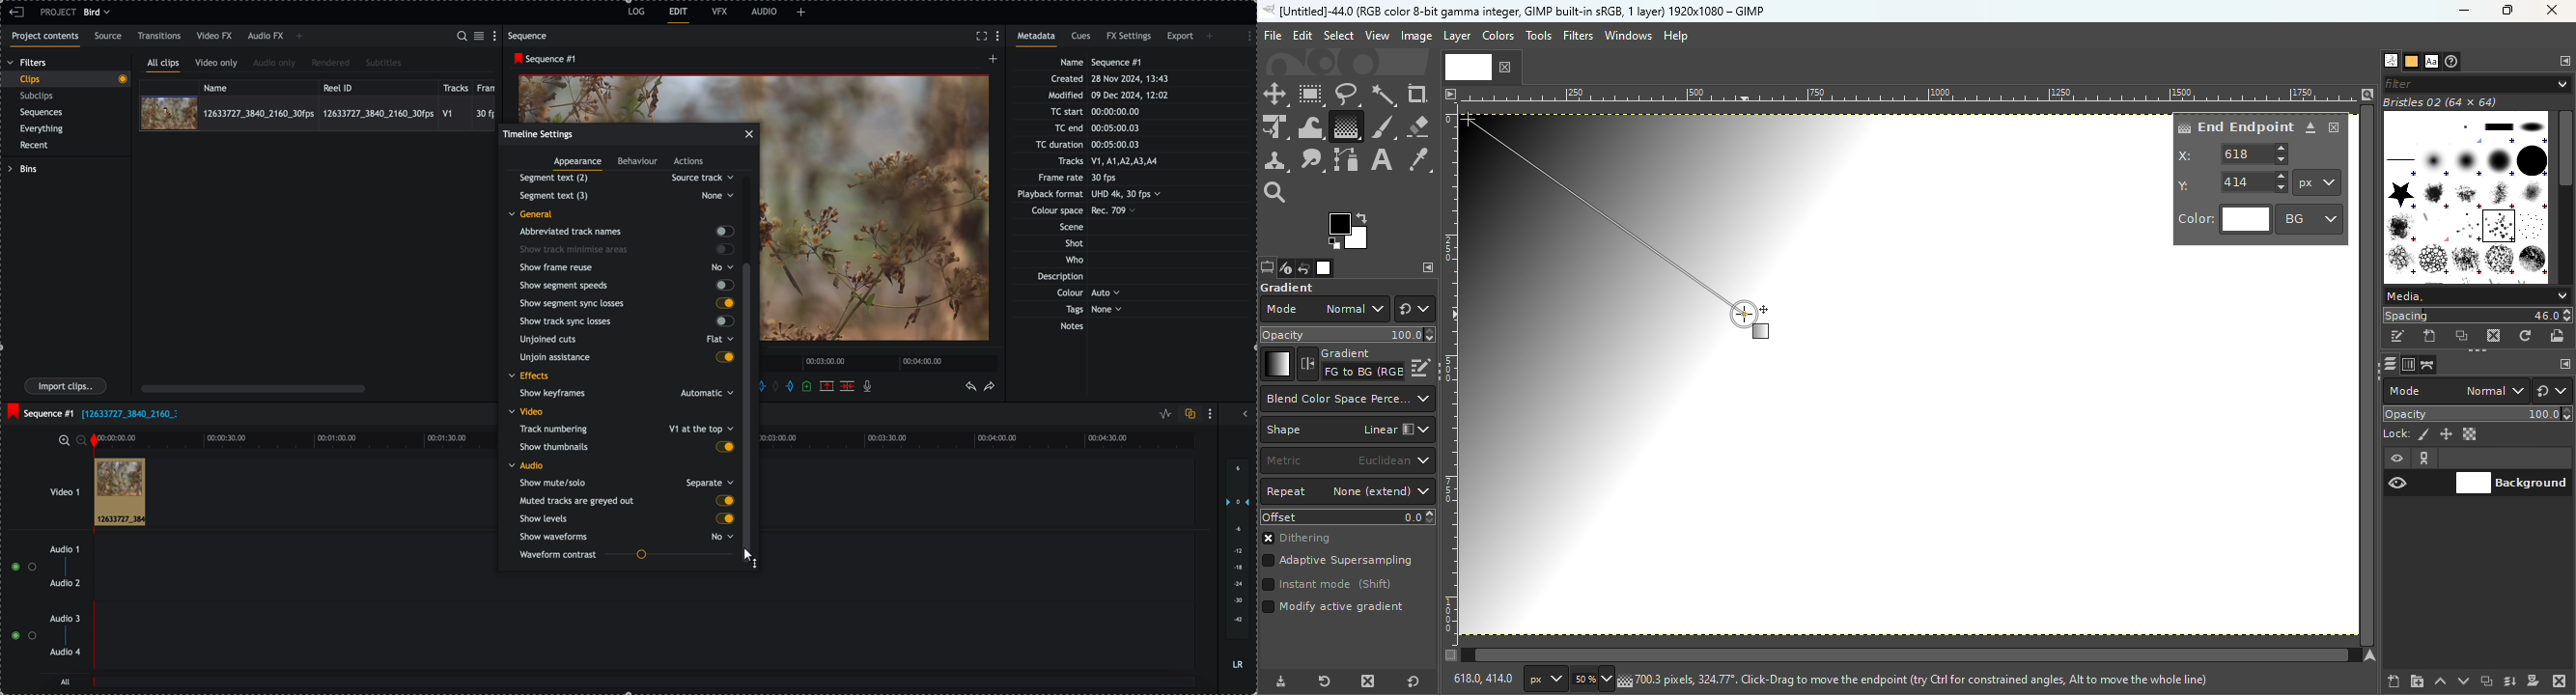 The image size is (2576, 700). Describe the element at coordinates (749, 134) in the screenshot. I see `close popup` at that location.